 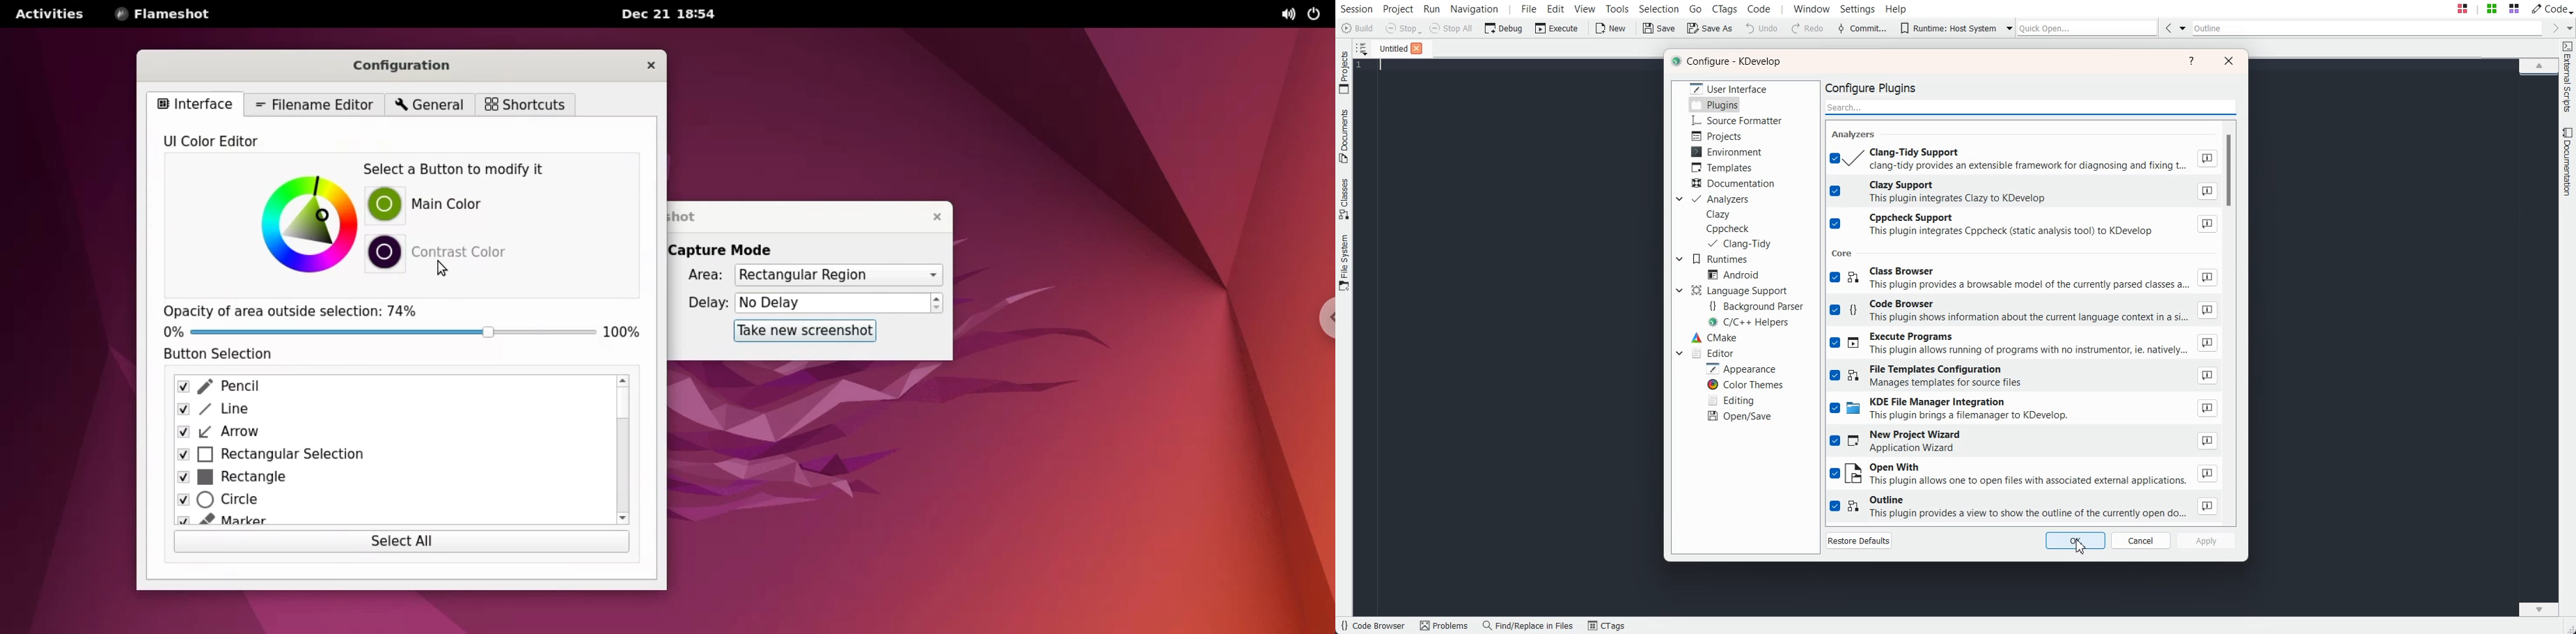 I want to click on configuration, so click(x=422, y=68).